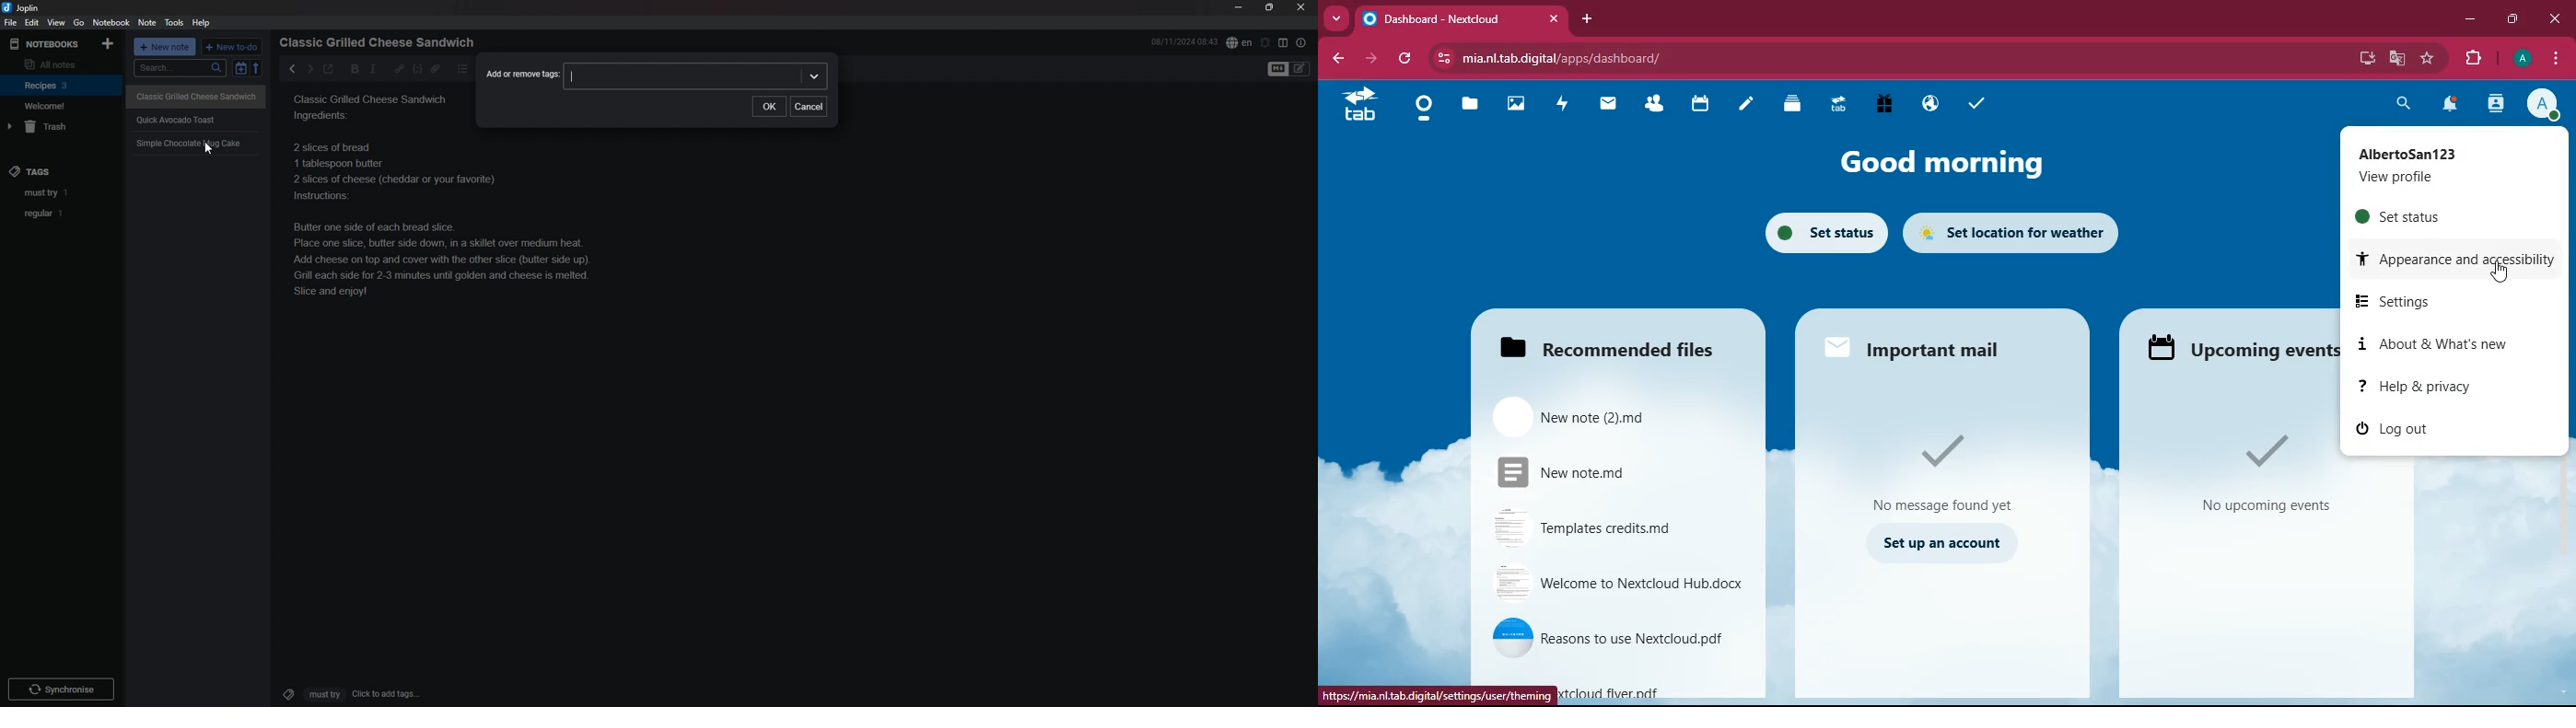  I want to click on layers, so click(1789, 105).